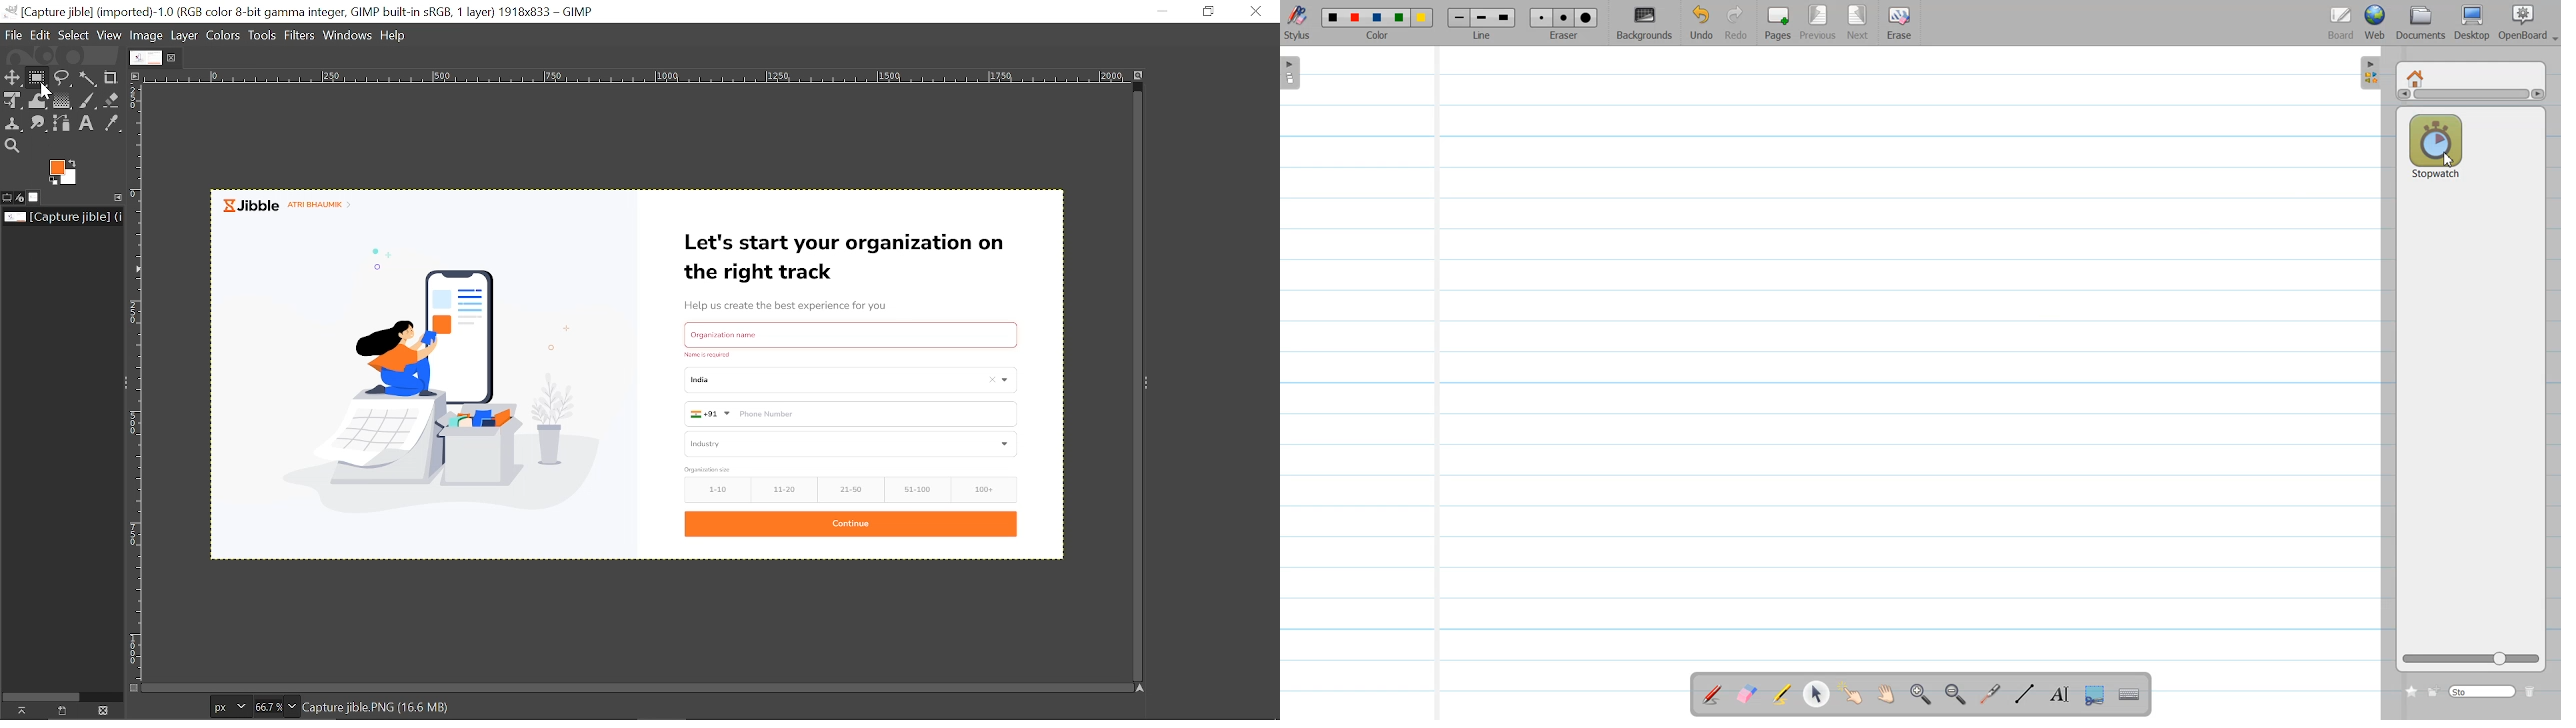 This screenshot has height=728, width=2576. I want to click on Color picker tool, so click(111, 124).